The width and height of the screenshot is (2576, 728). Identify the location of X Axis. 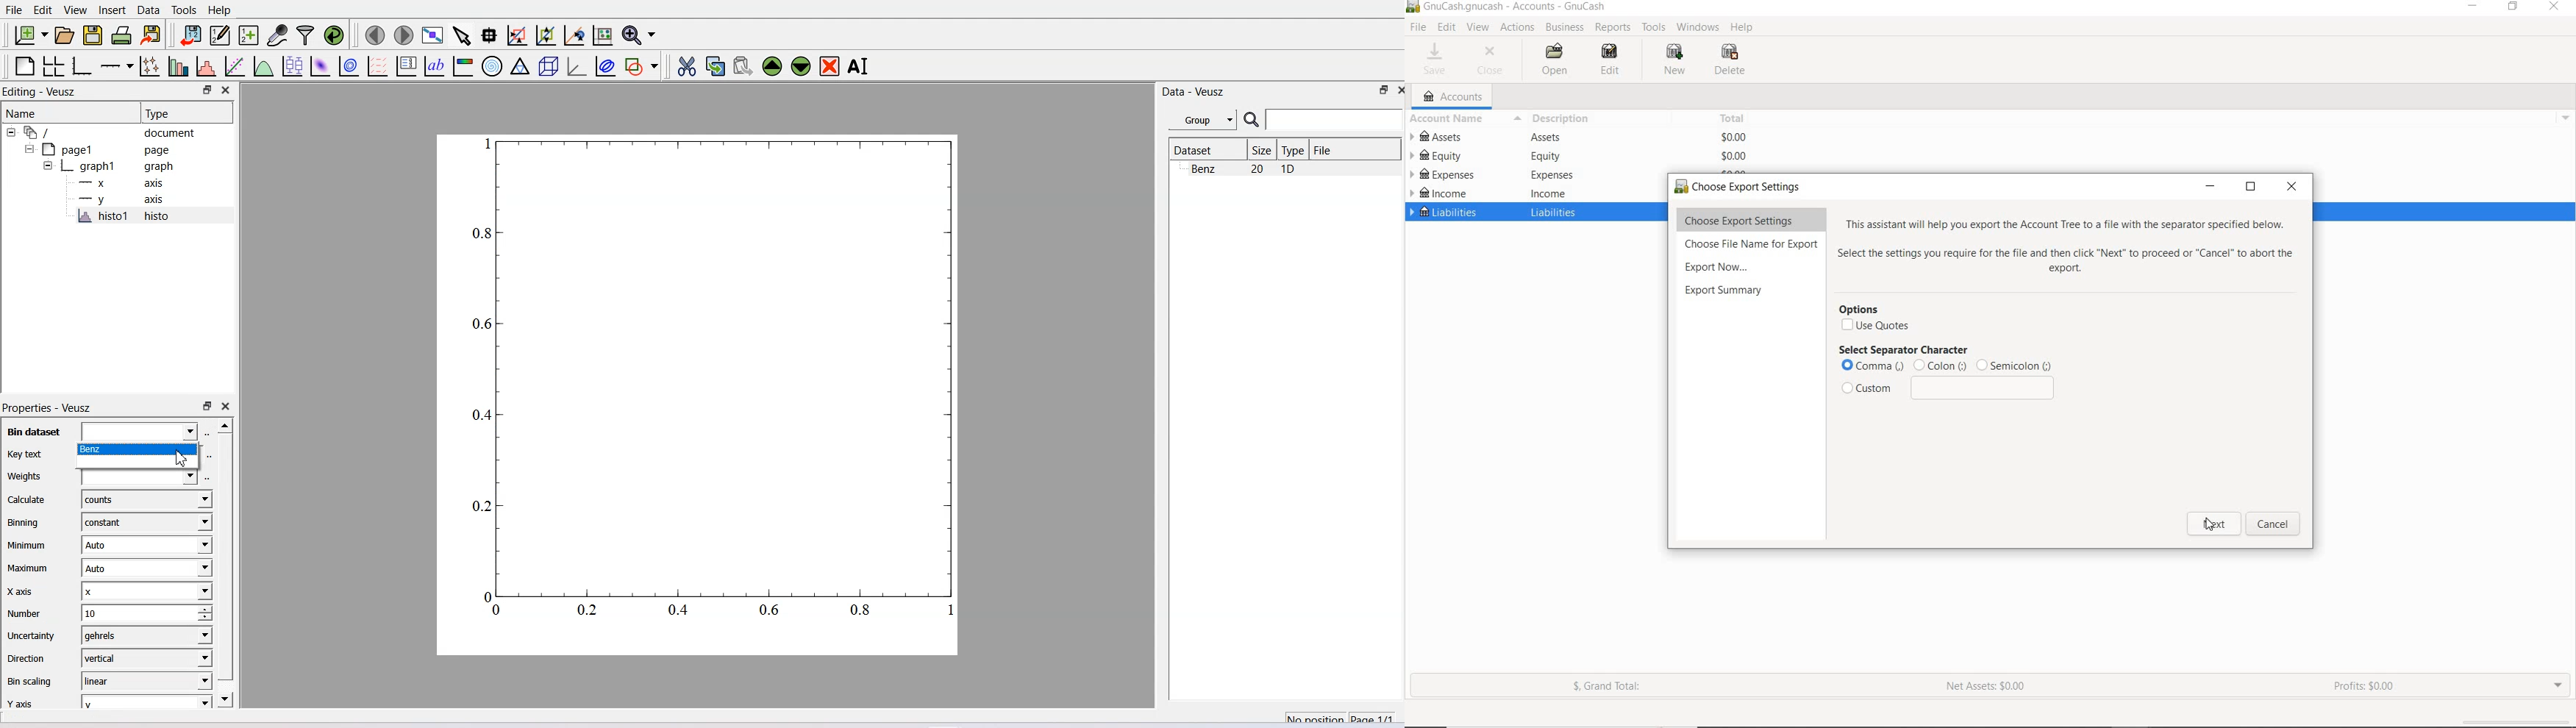
(125, 183).